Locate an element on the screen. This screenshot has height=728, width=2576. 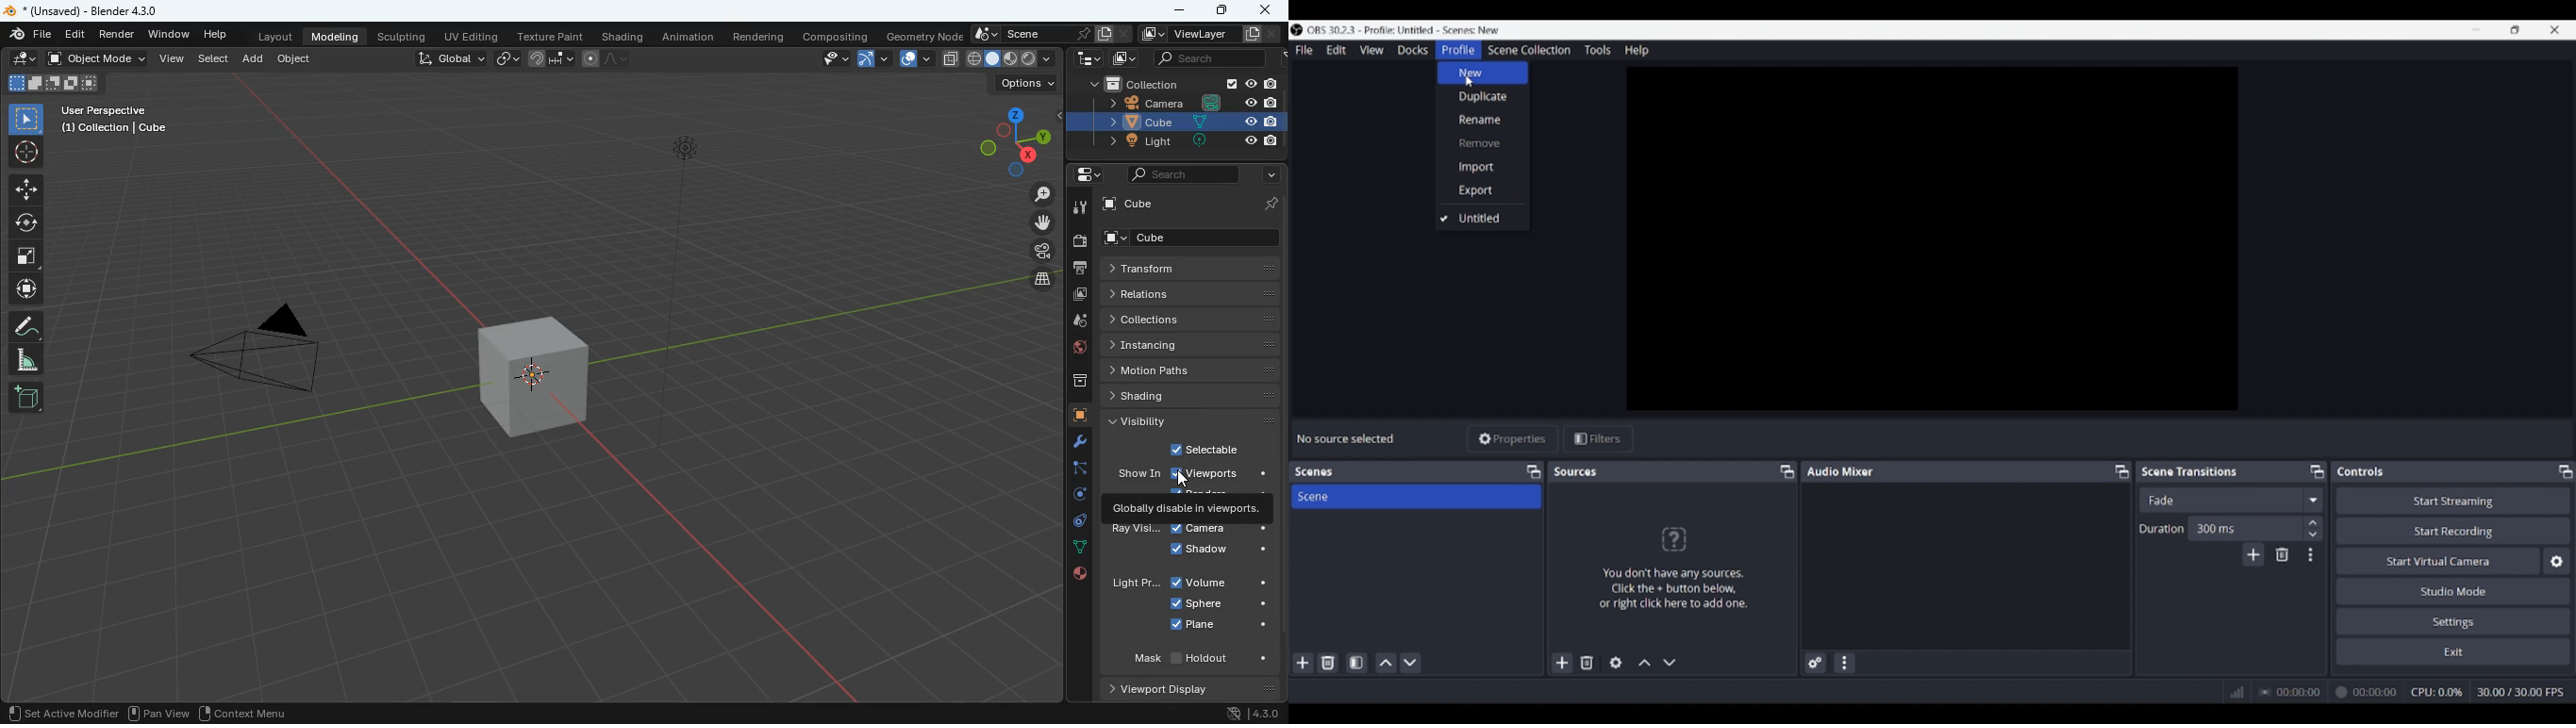
blender is located at coordinates (106, 9).